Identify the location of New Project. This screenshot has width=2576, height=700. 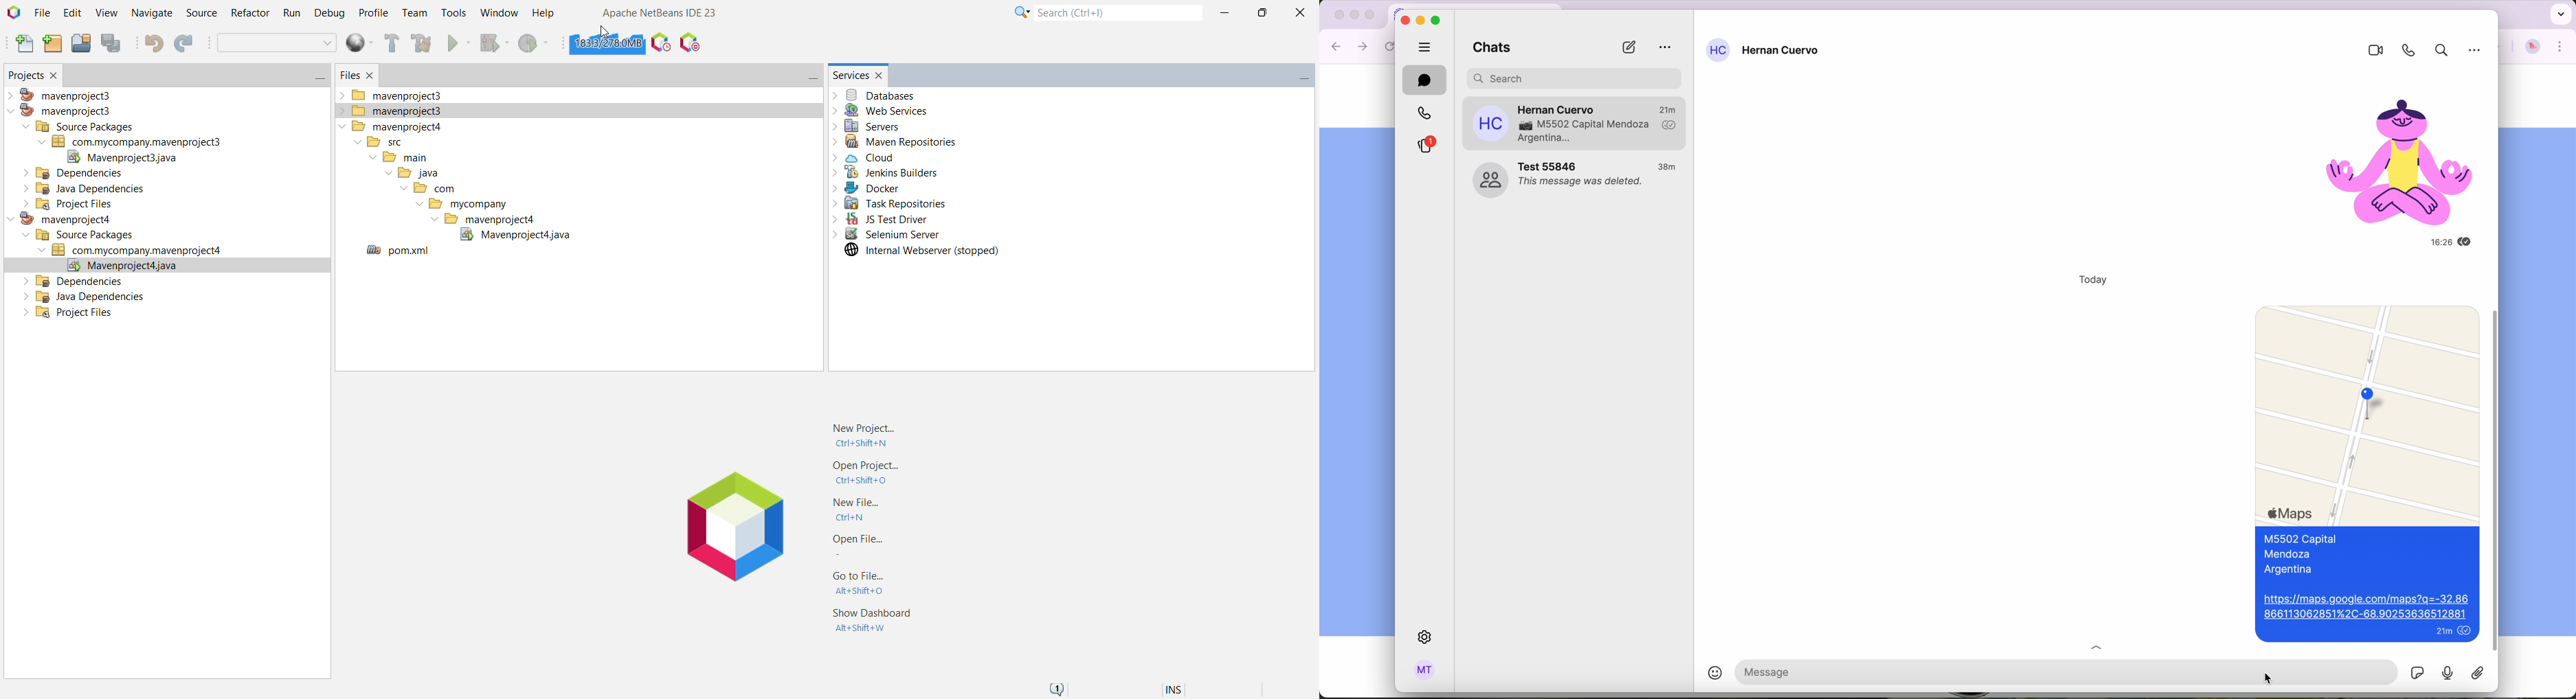
(867, 437).